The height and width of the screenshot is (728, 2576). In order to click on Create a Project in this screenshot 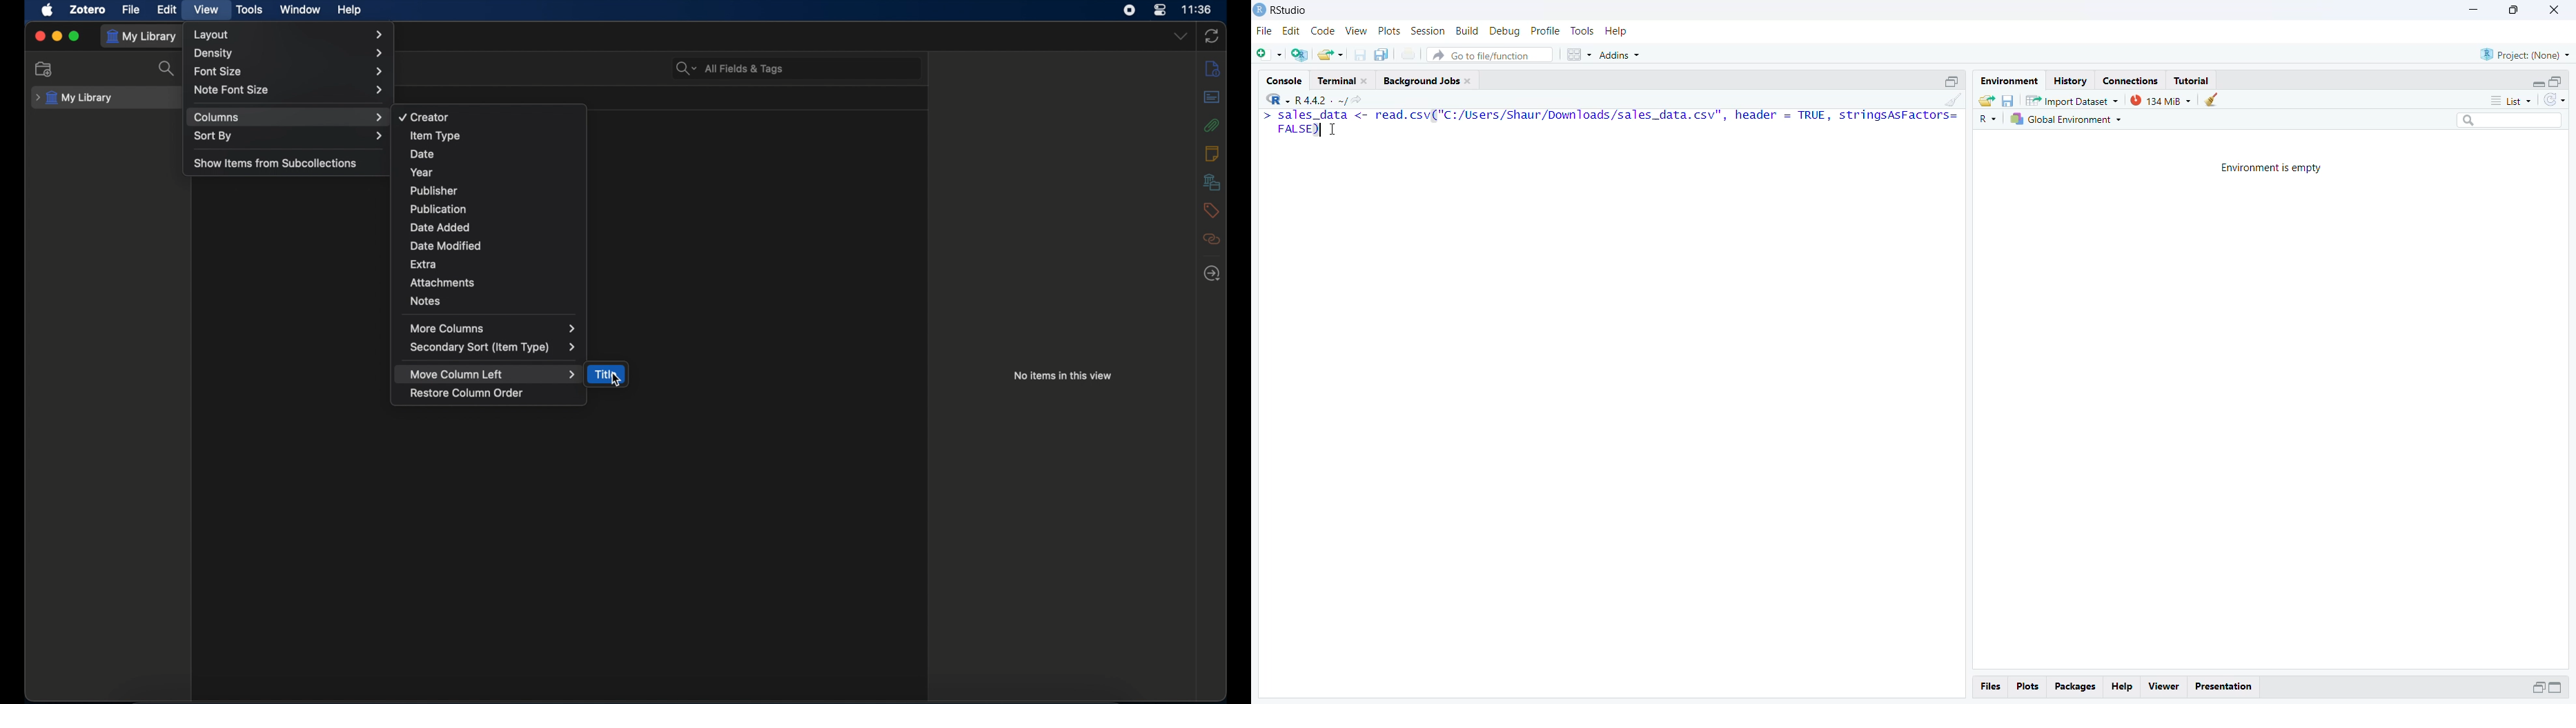, I will do `click(1301, 55)`.